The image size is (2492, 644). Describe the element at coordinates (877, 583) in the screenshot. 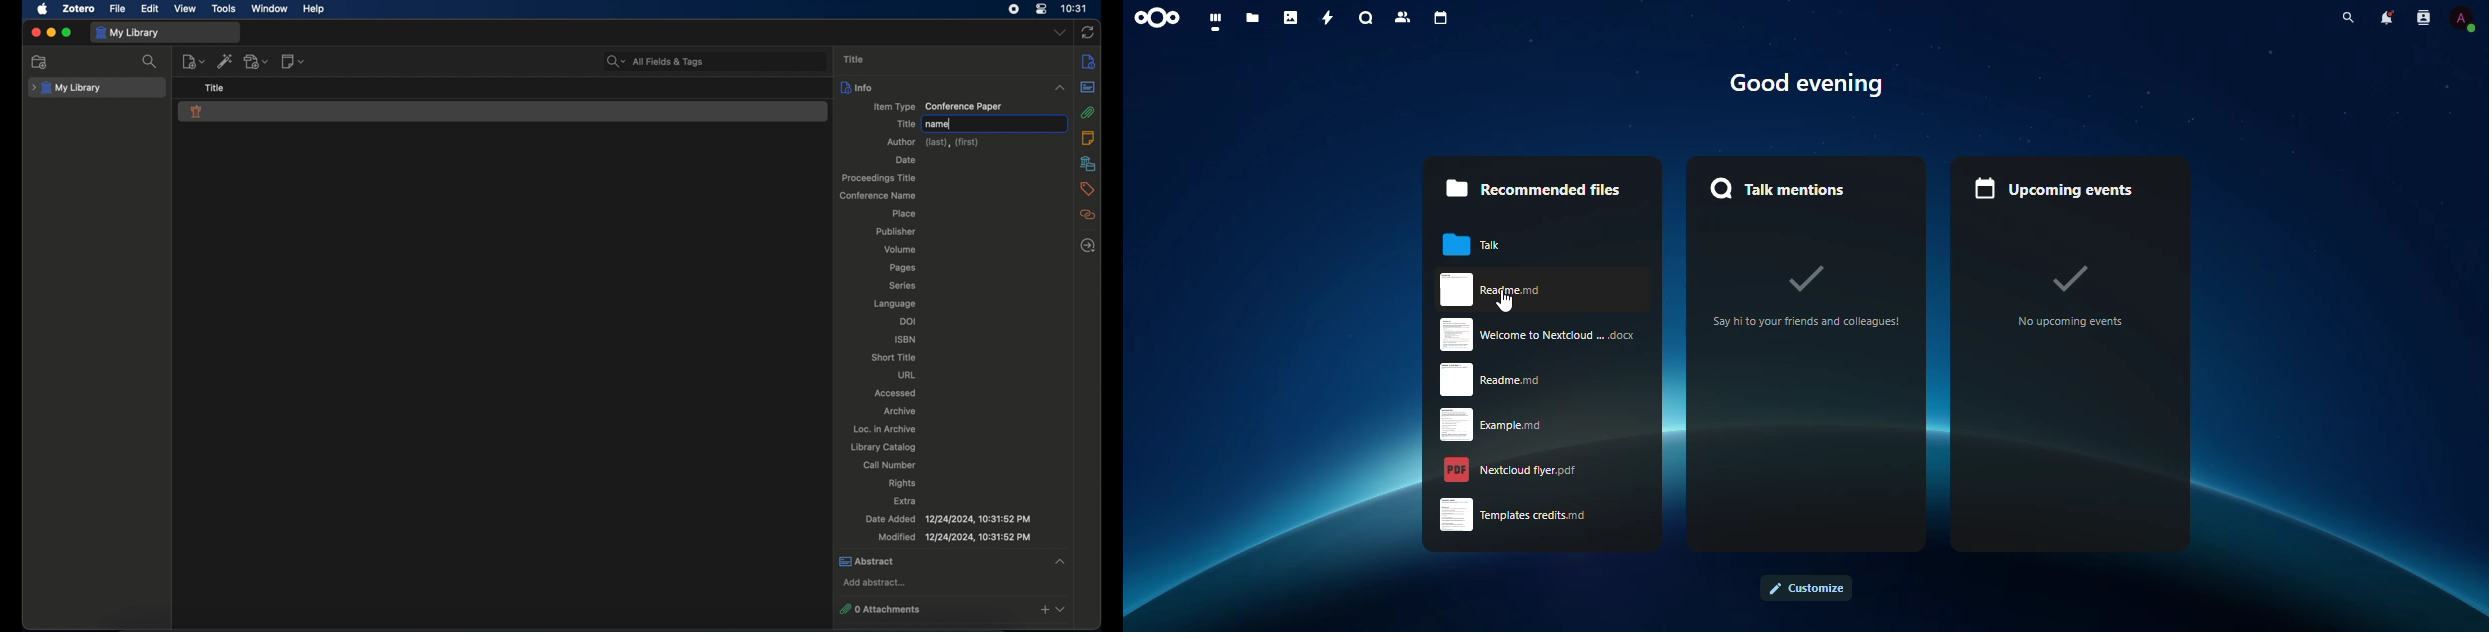

I see `add abstract` at that location.